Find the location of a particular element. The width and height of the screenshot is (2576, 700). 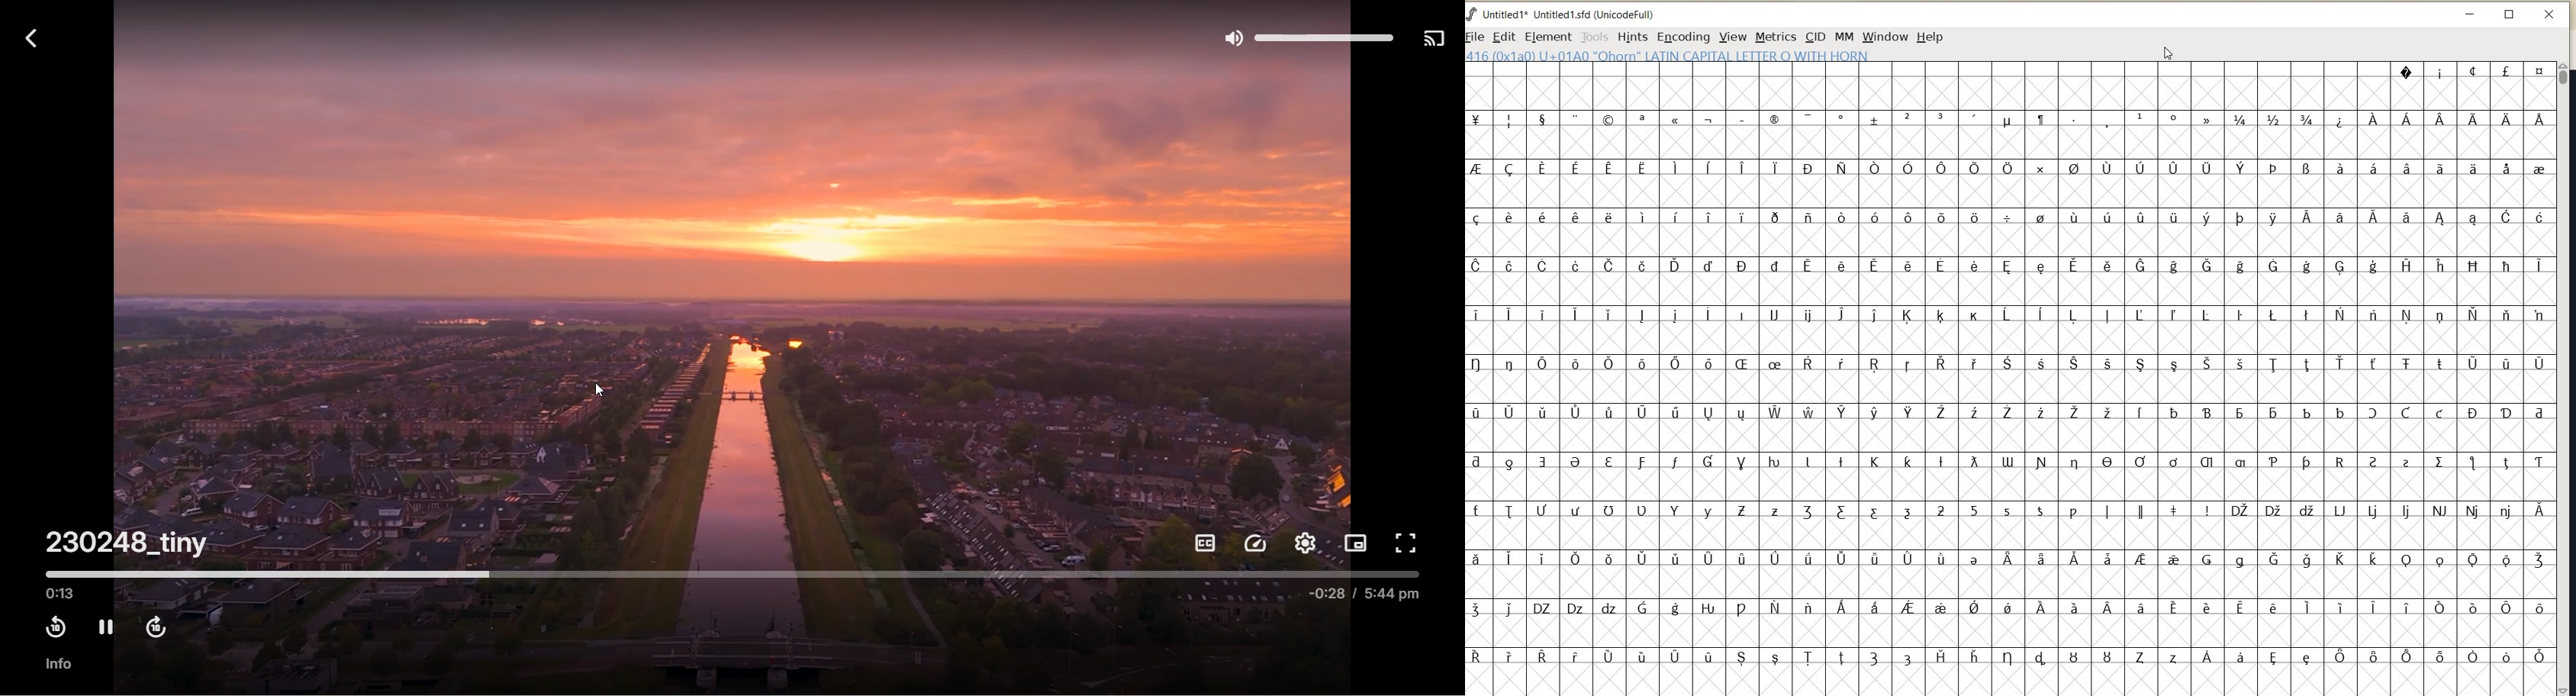

played time 0:07 is located at coordinates (60, 594).